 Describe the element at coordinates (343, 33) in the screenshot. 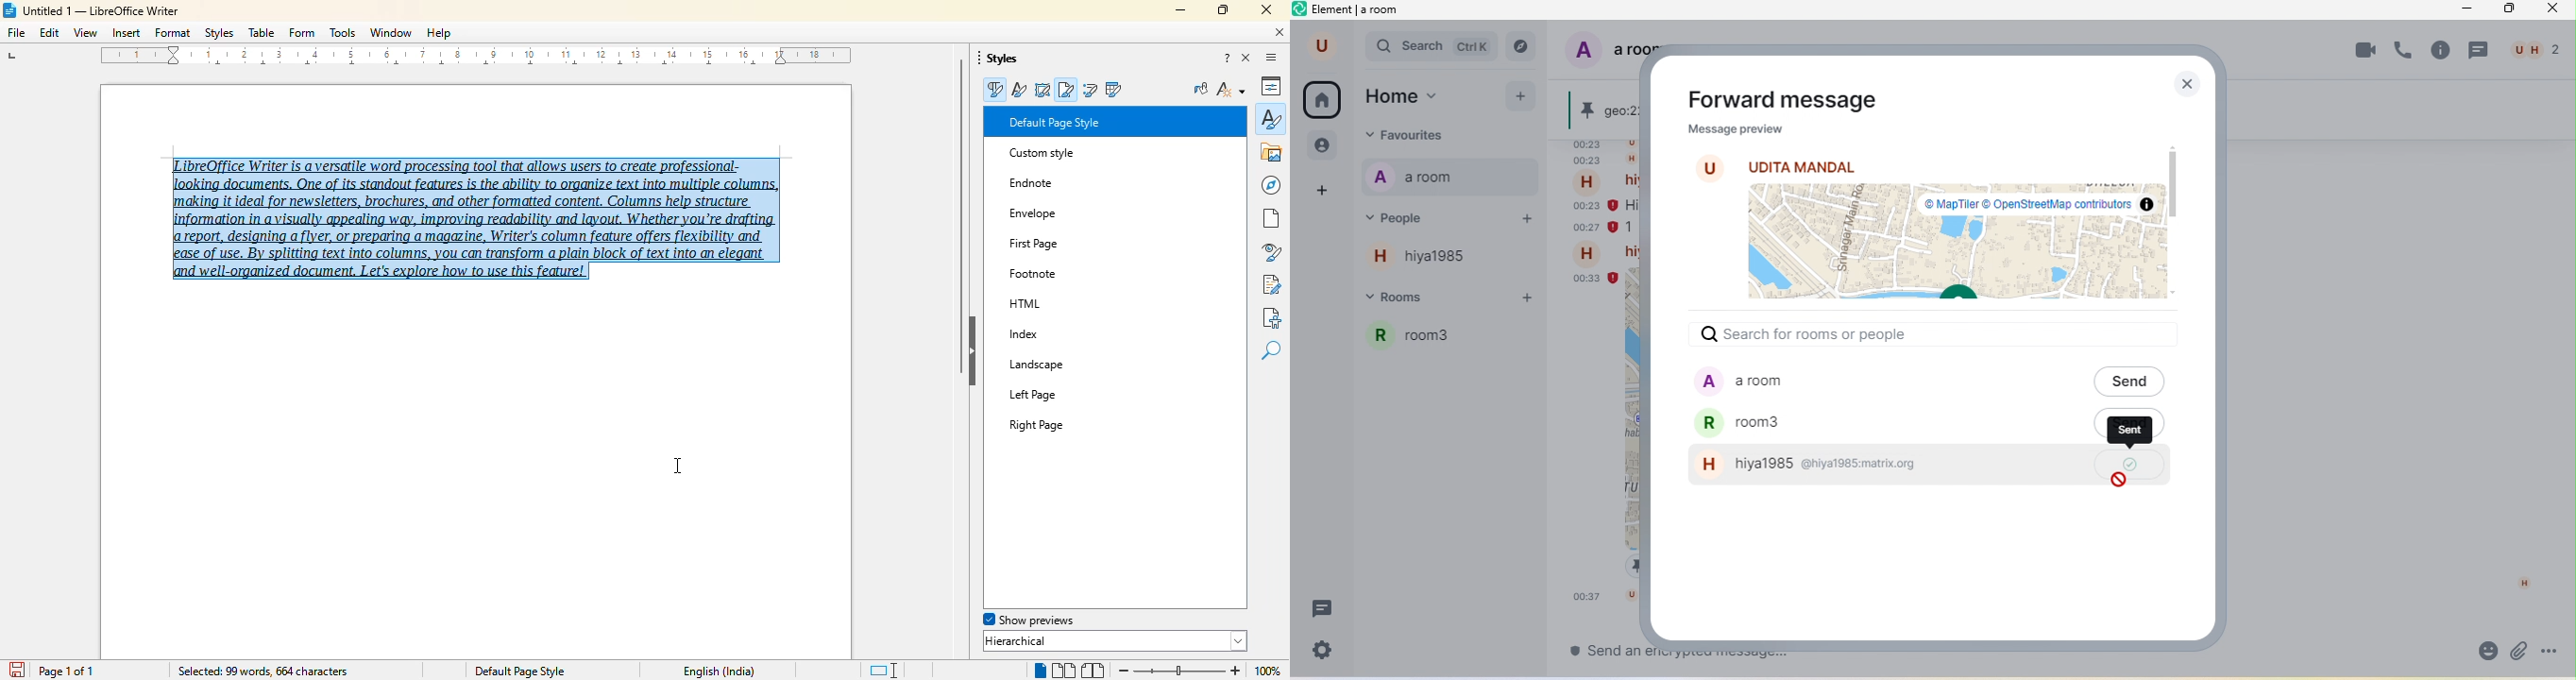

I see `tools` at that location.